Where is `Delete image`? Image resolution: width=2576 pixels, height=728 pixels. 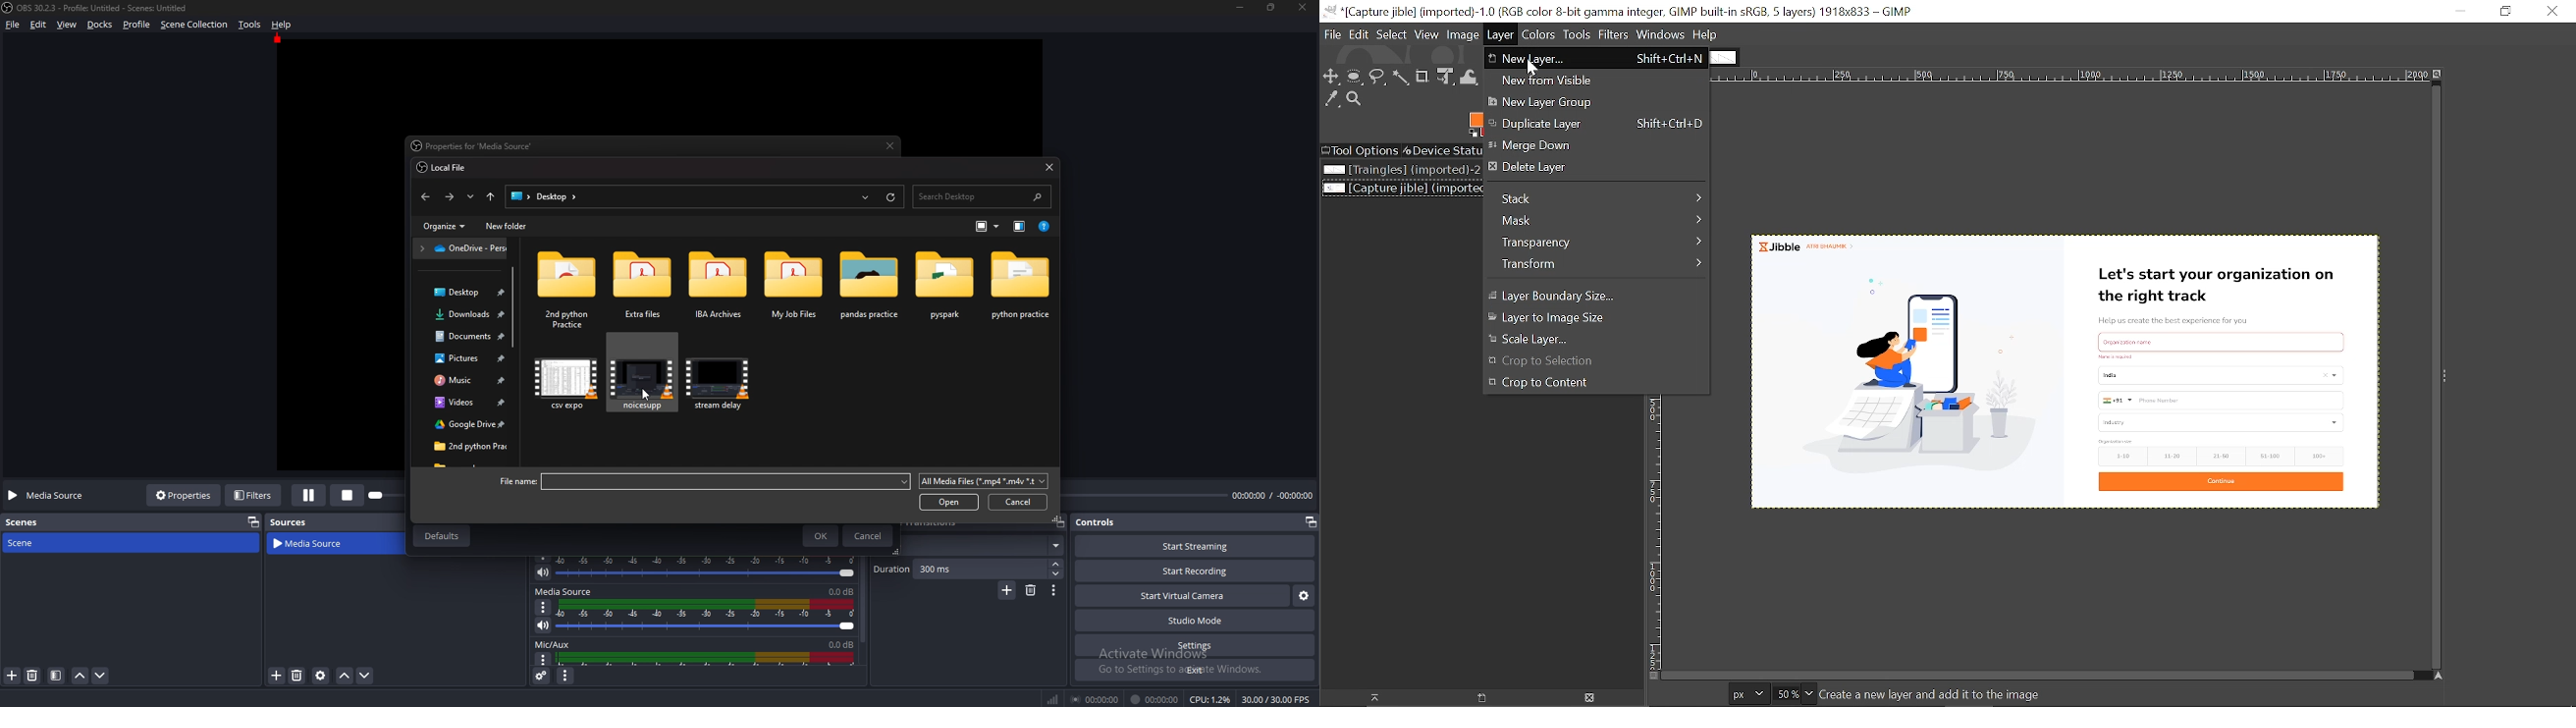
Delete image is located at coordinates (1585, 698).